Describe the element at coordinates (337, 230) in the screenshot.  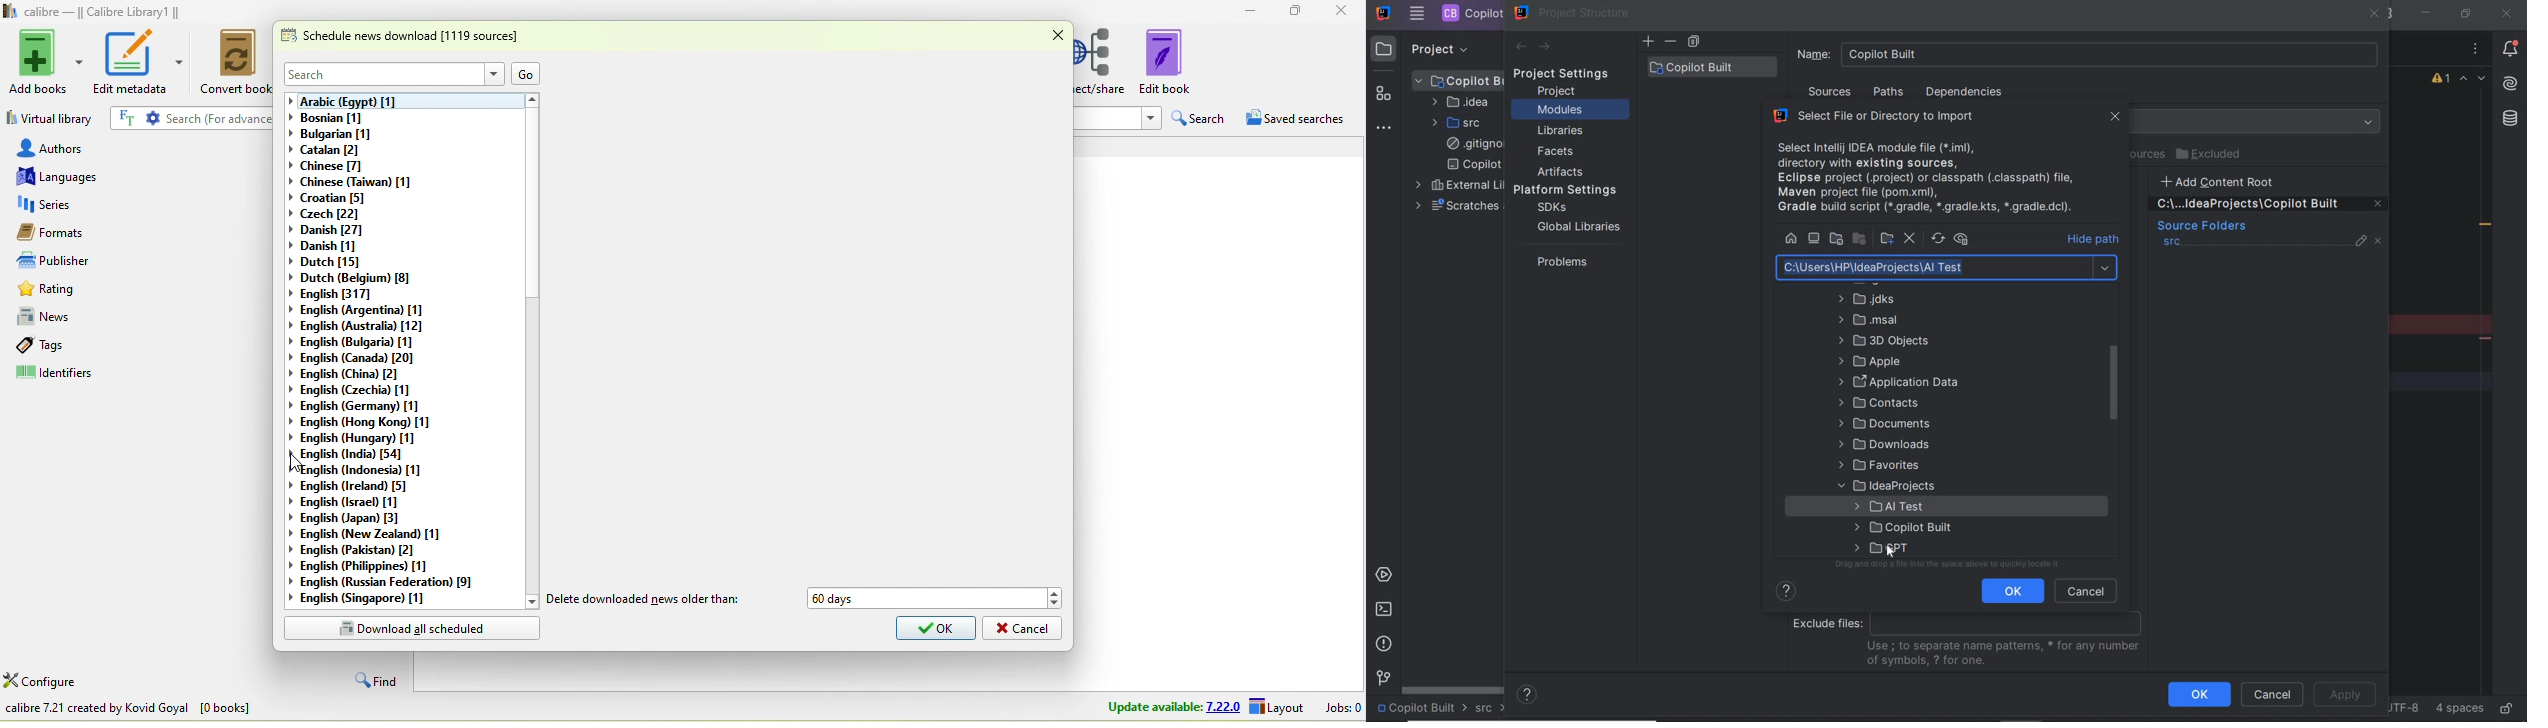
I see `danish[27]` at that location.